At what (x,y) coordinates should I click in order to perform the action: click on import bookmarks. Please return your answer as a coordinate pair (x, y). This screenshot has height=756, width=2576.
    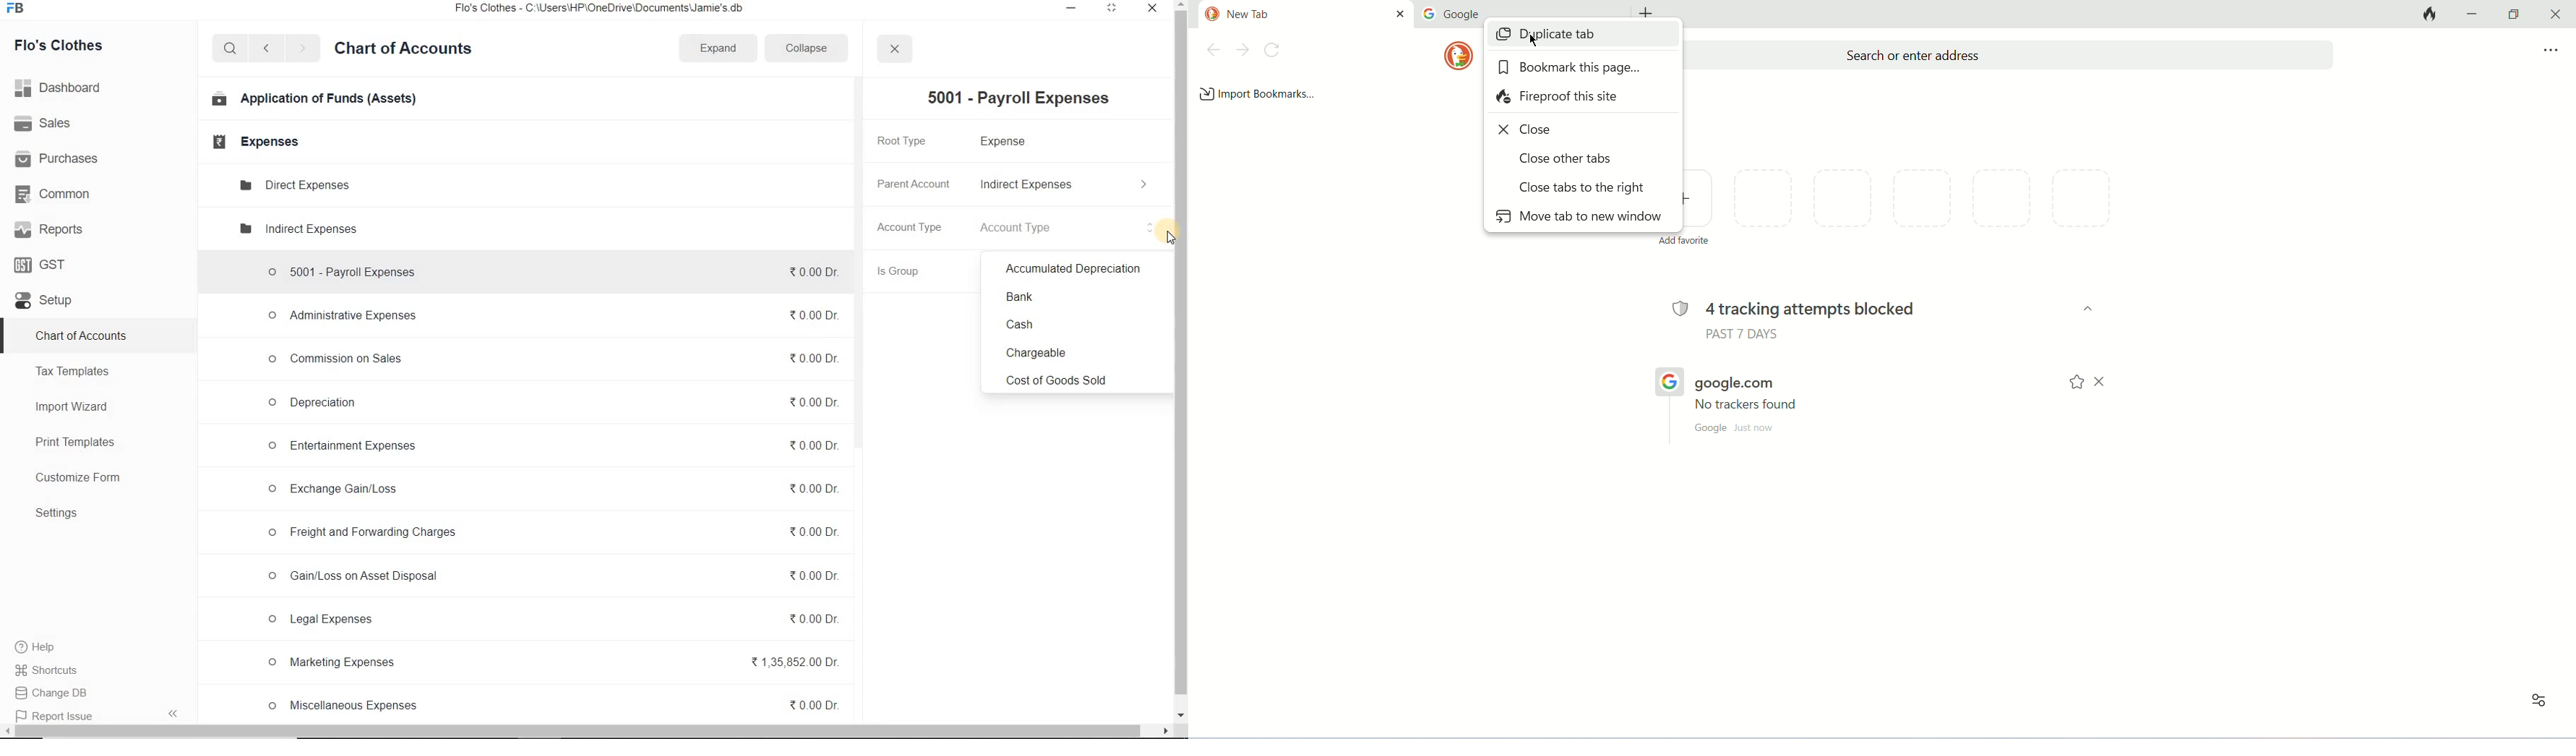
    Looking at the image, I should click on (1261, 93).